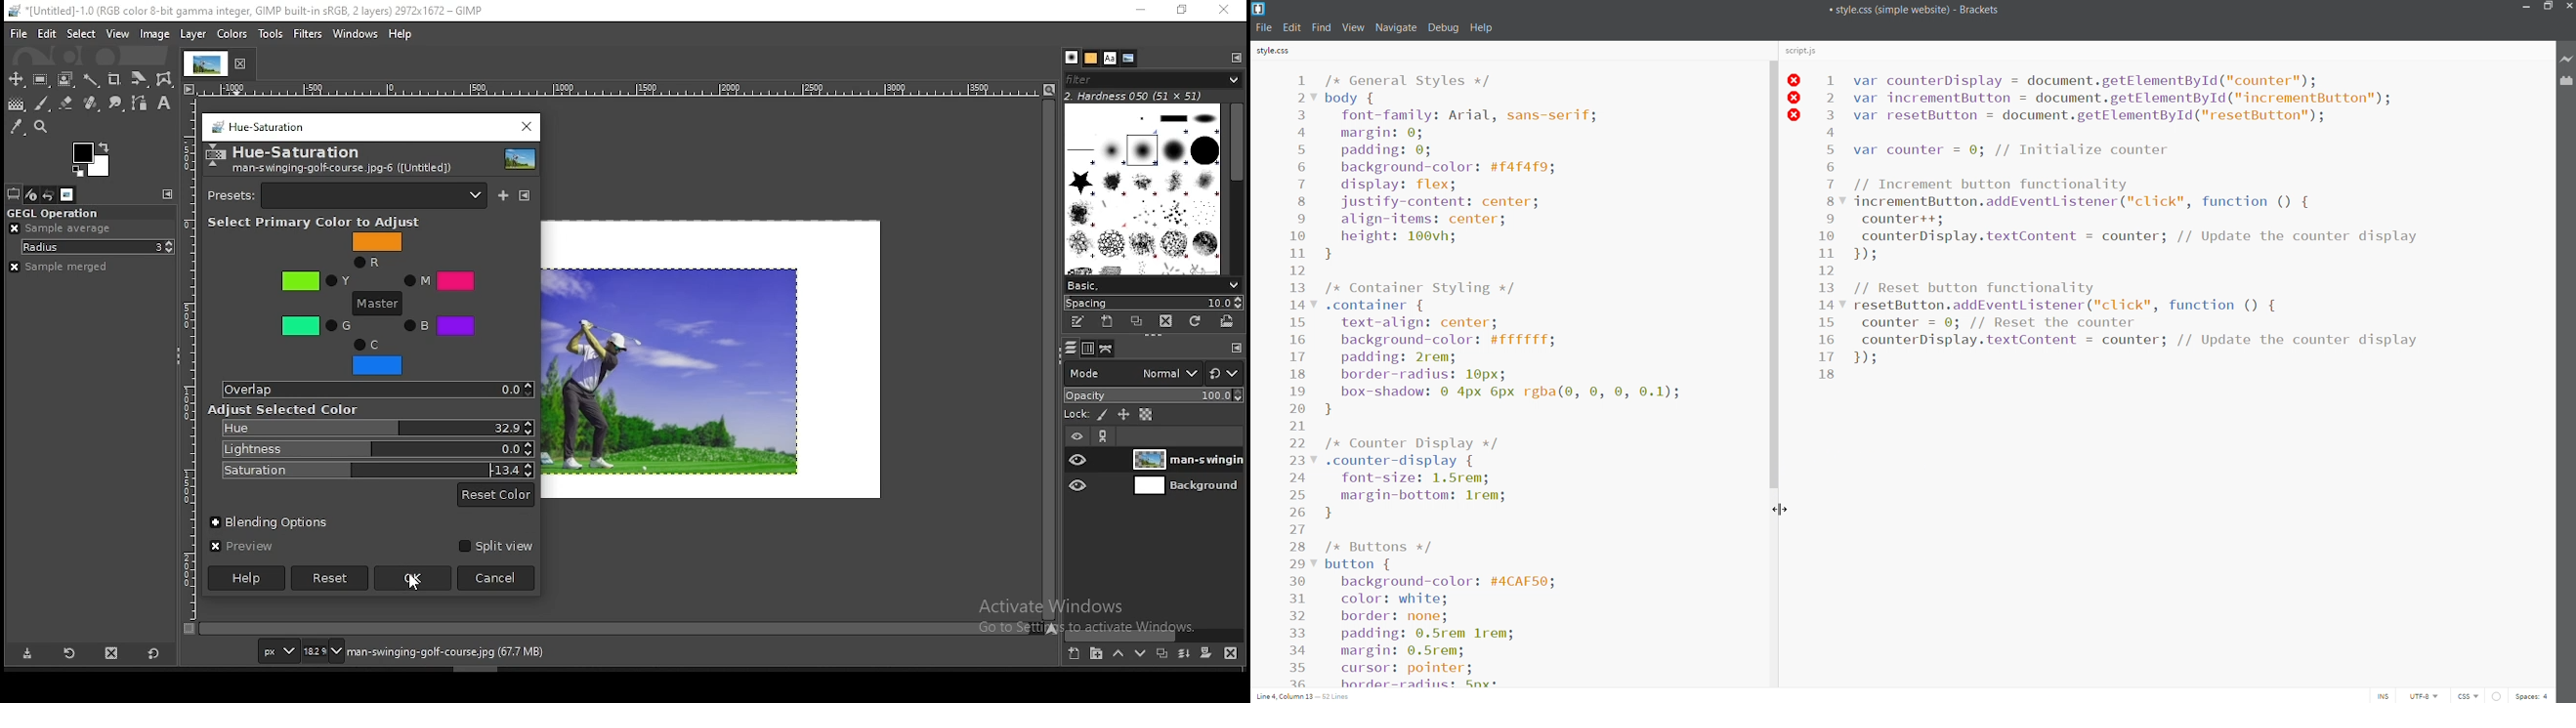 This screenshot has height=728, width=2576. What do you see at coordinates (1102, 415) in the screenshot?
I see `lock pixels` at bounding box center [1102, 415].